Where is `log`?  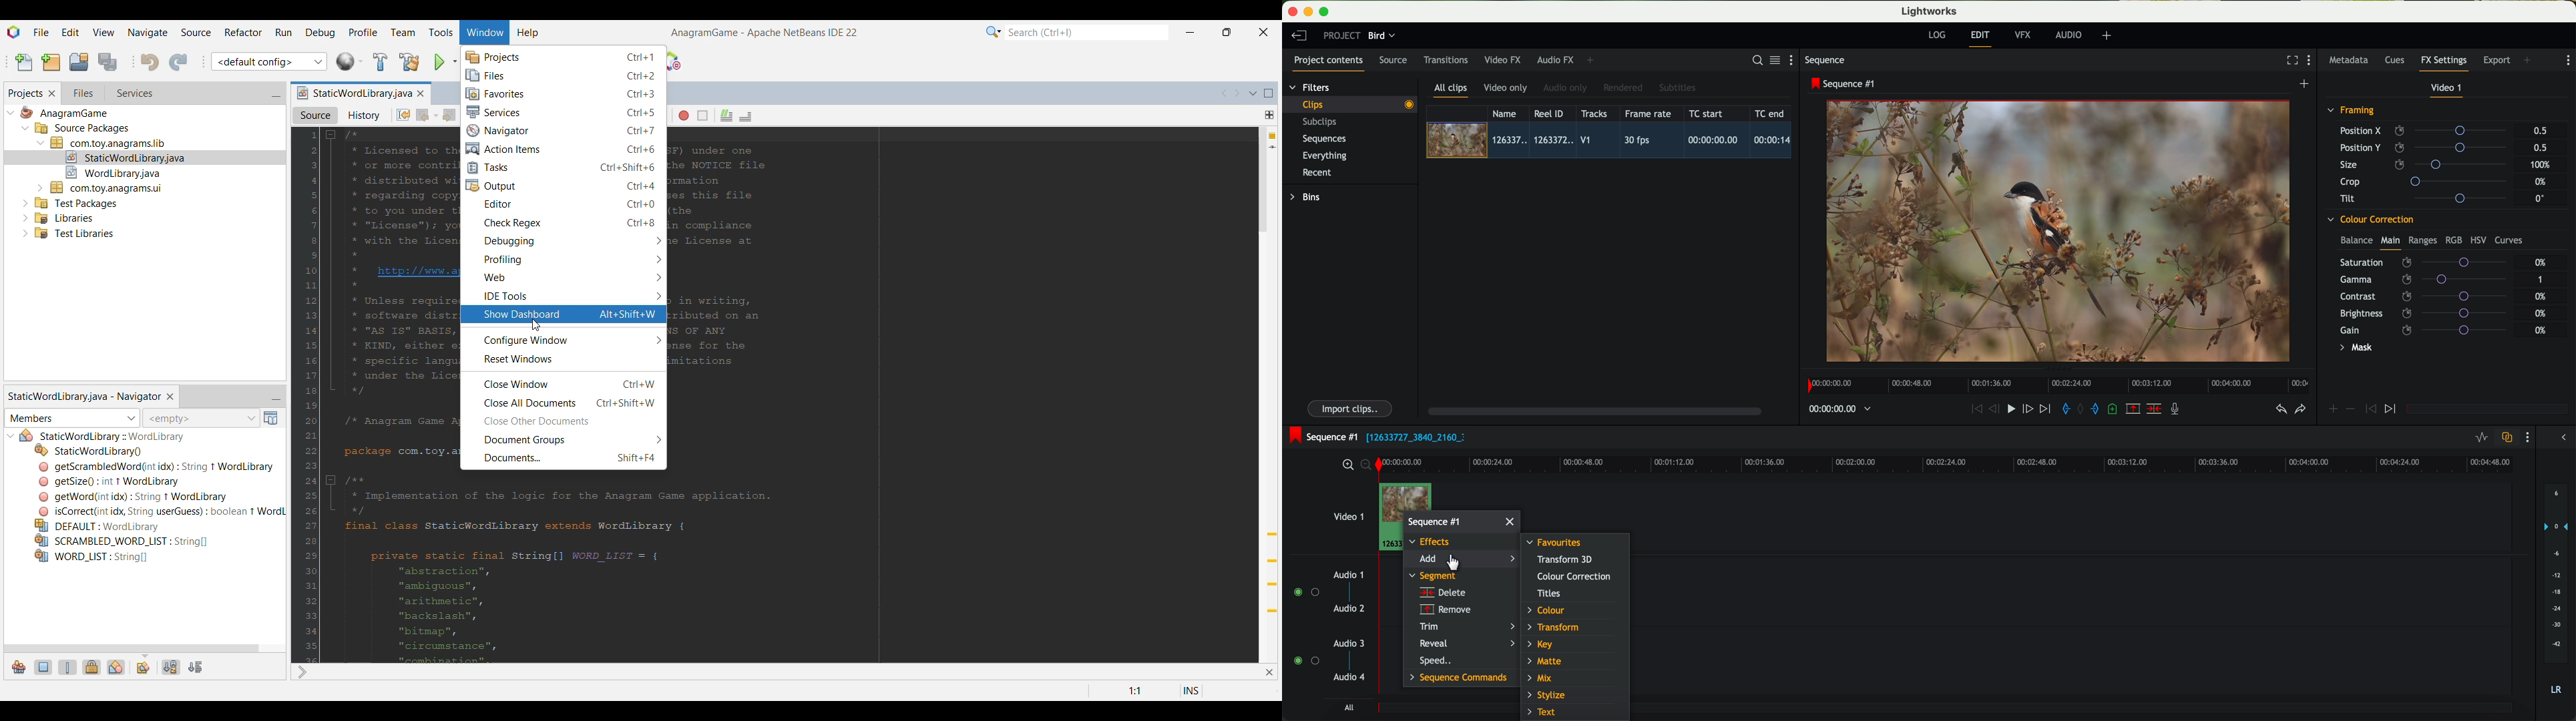
log is located at coordinates (1937, 35).